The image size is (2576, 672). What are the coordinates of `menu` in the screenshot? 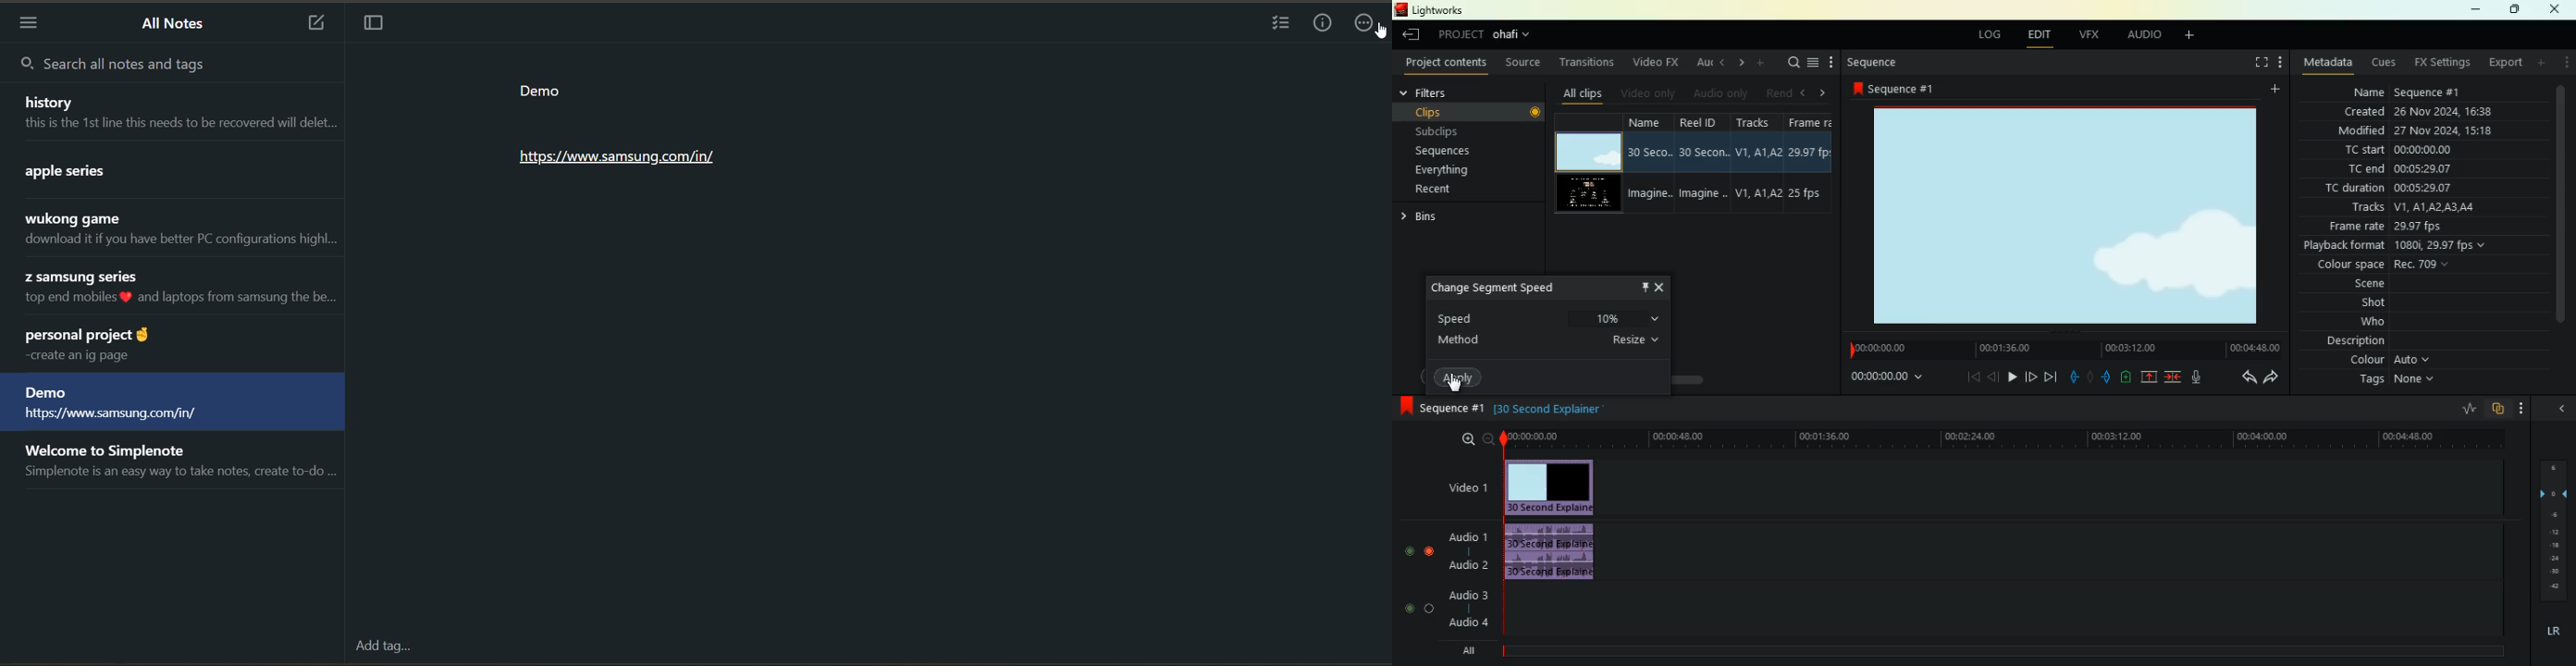 It's located at (30, 25).